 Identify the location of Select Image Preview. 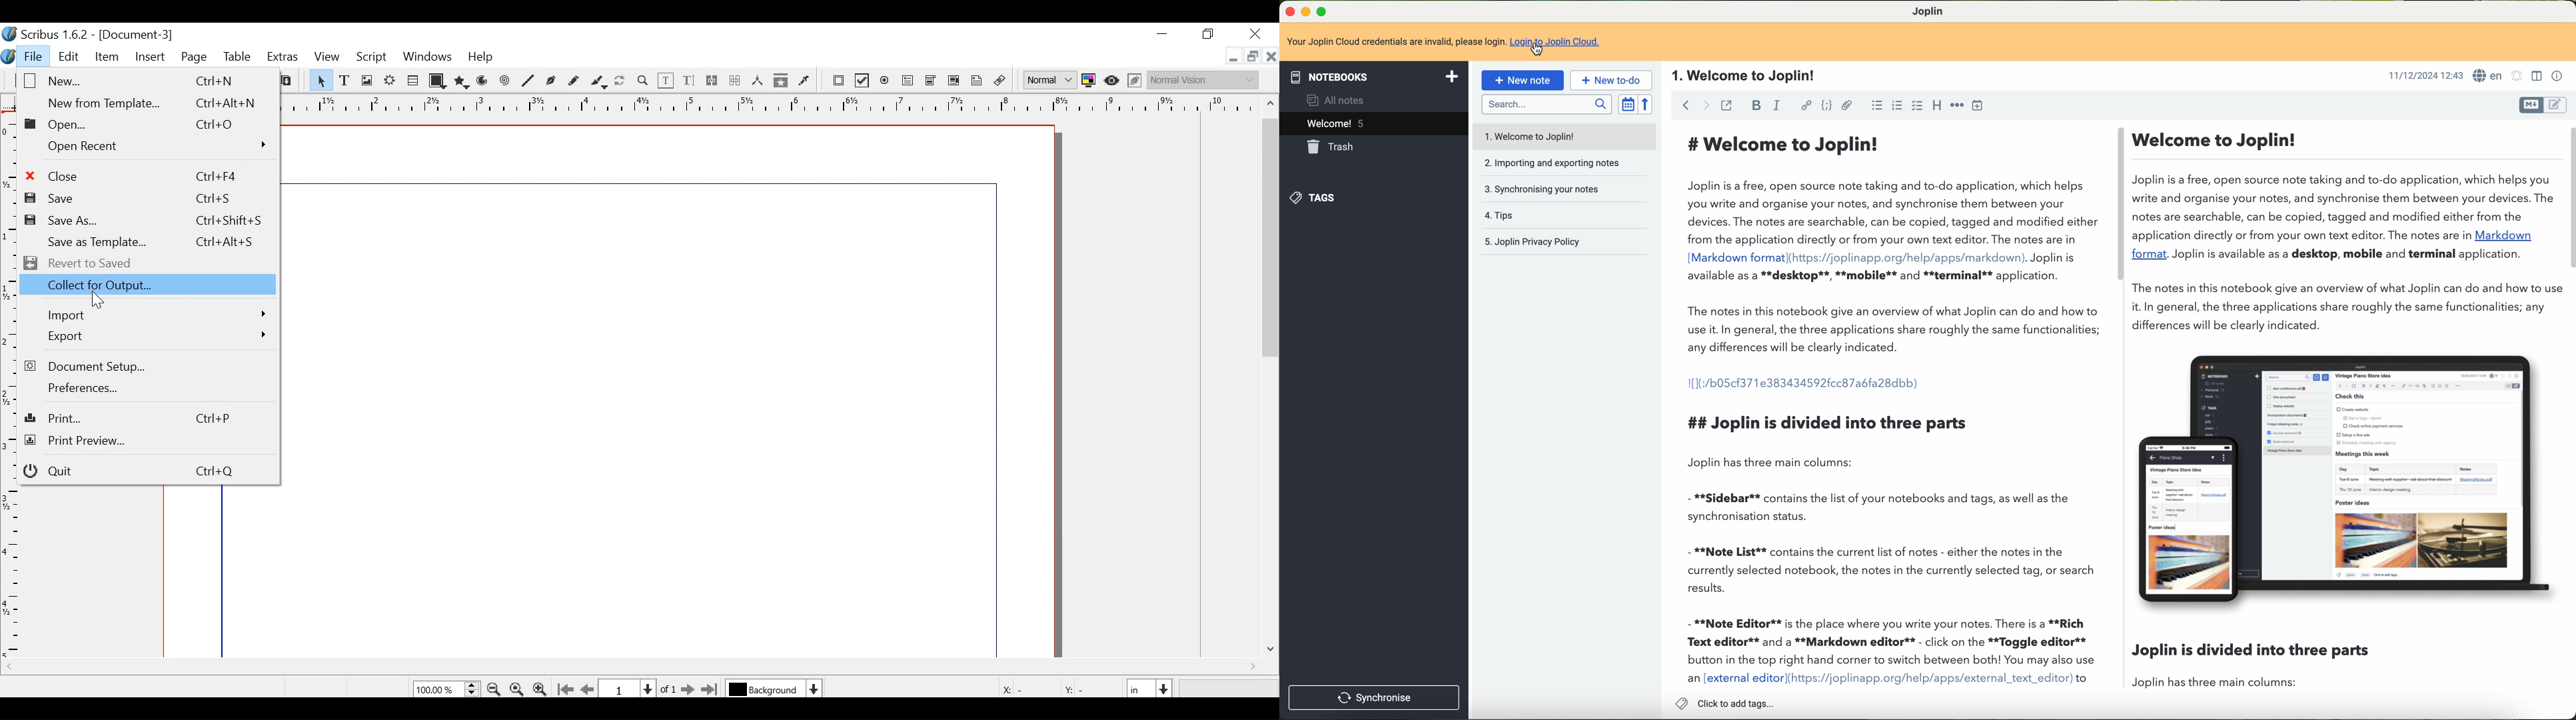
(1050, 80).